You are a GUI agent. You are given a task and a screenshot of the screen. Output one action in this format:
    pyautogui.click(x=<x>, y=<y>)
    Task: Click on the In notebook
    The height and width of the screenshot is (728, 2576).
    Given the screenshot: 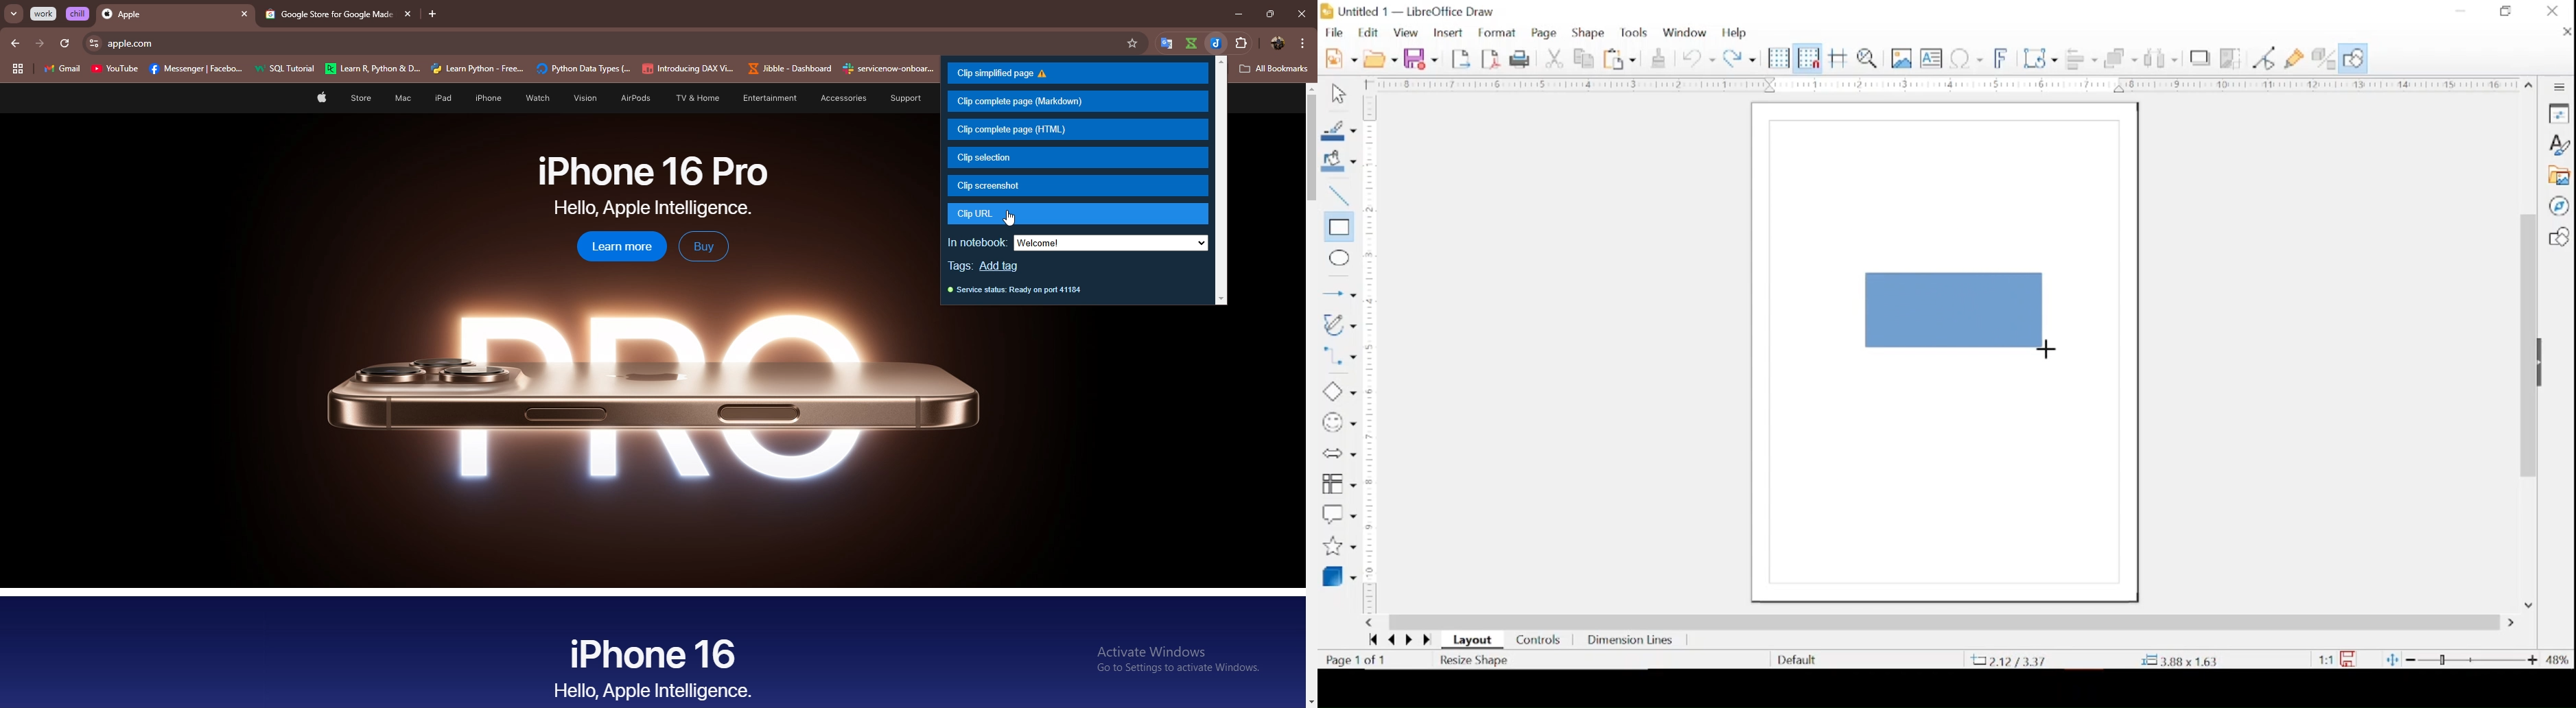 What is the action you would take?
    pyautogui.click(x=977, y=240)
    